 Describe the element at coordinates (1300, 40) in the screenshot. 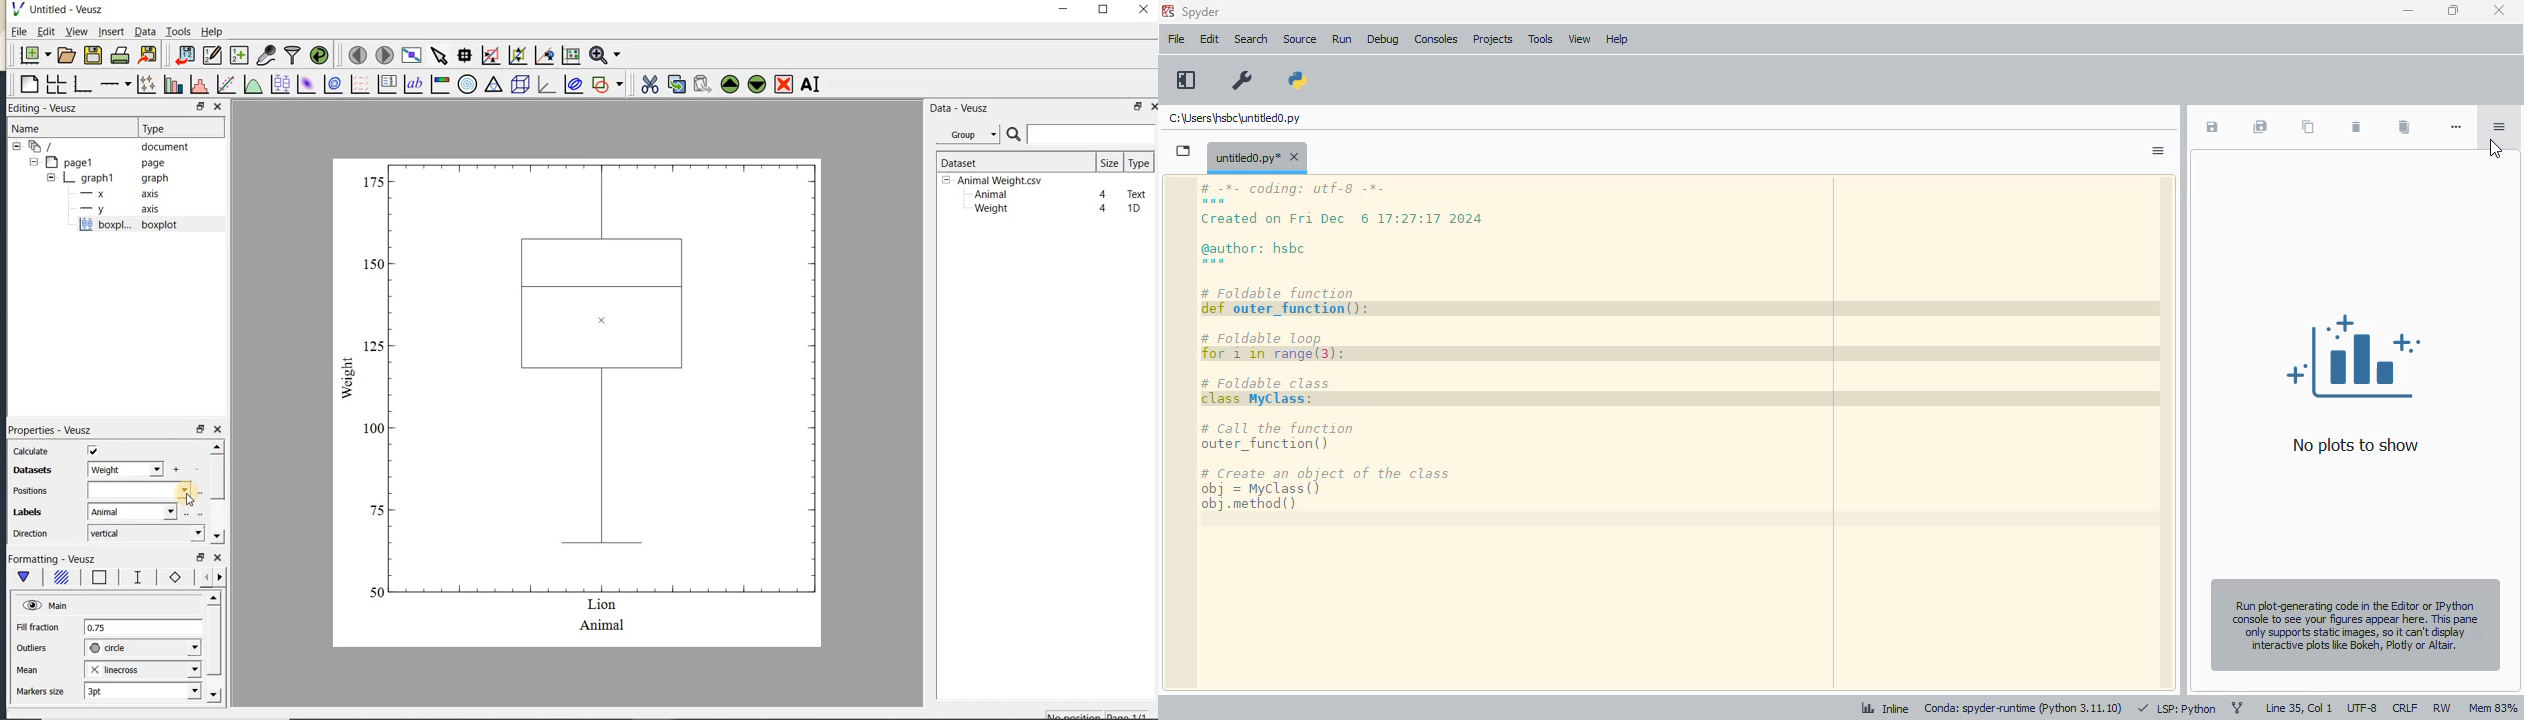

I see `source` at that location.